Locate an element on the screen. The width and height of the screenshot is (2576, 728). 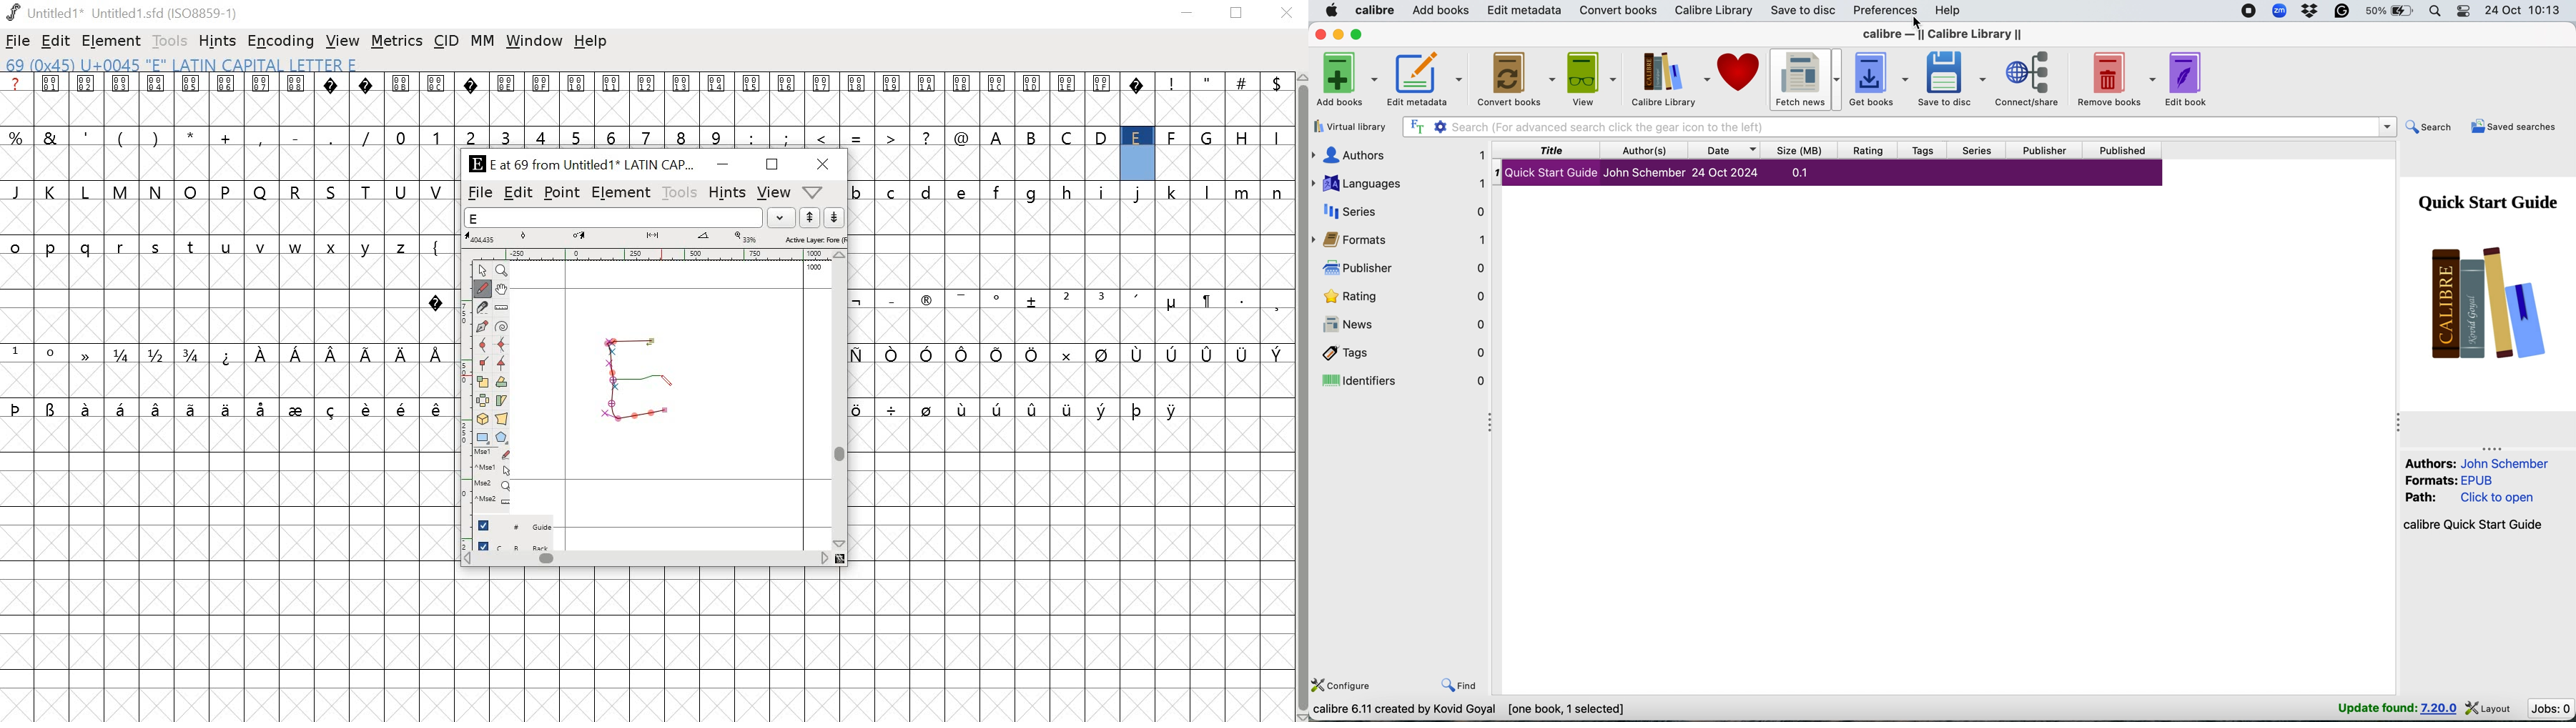
Polygon/star is located at coordinates (500, 438).